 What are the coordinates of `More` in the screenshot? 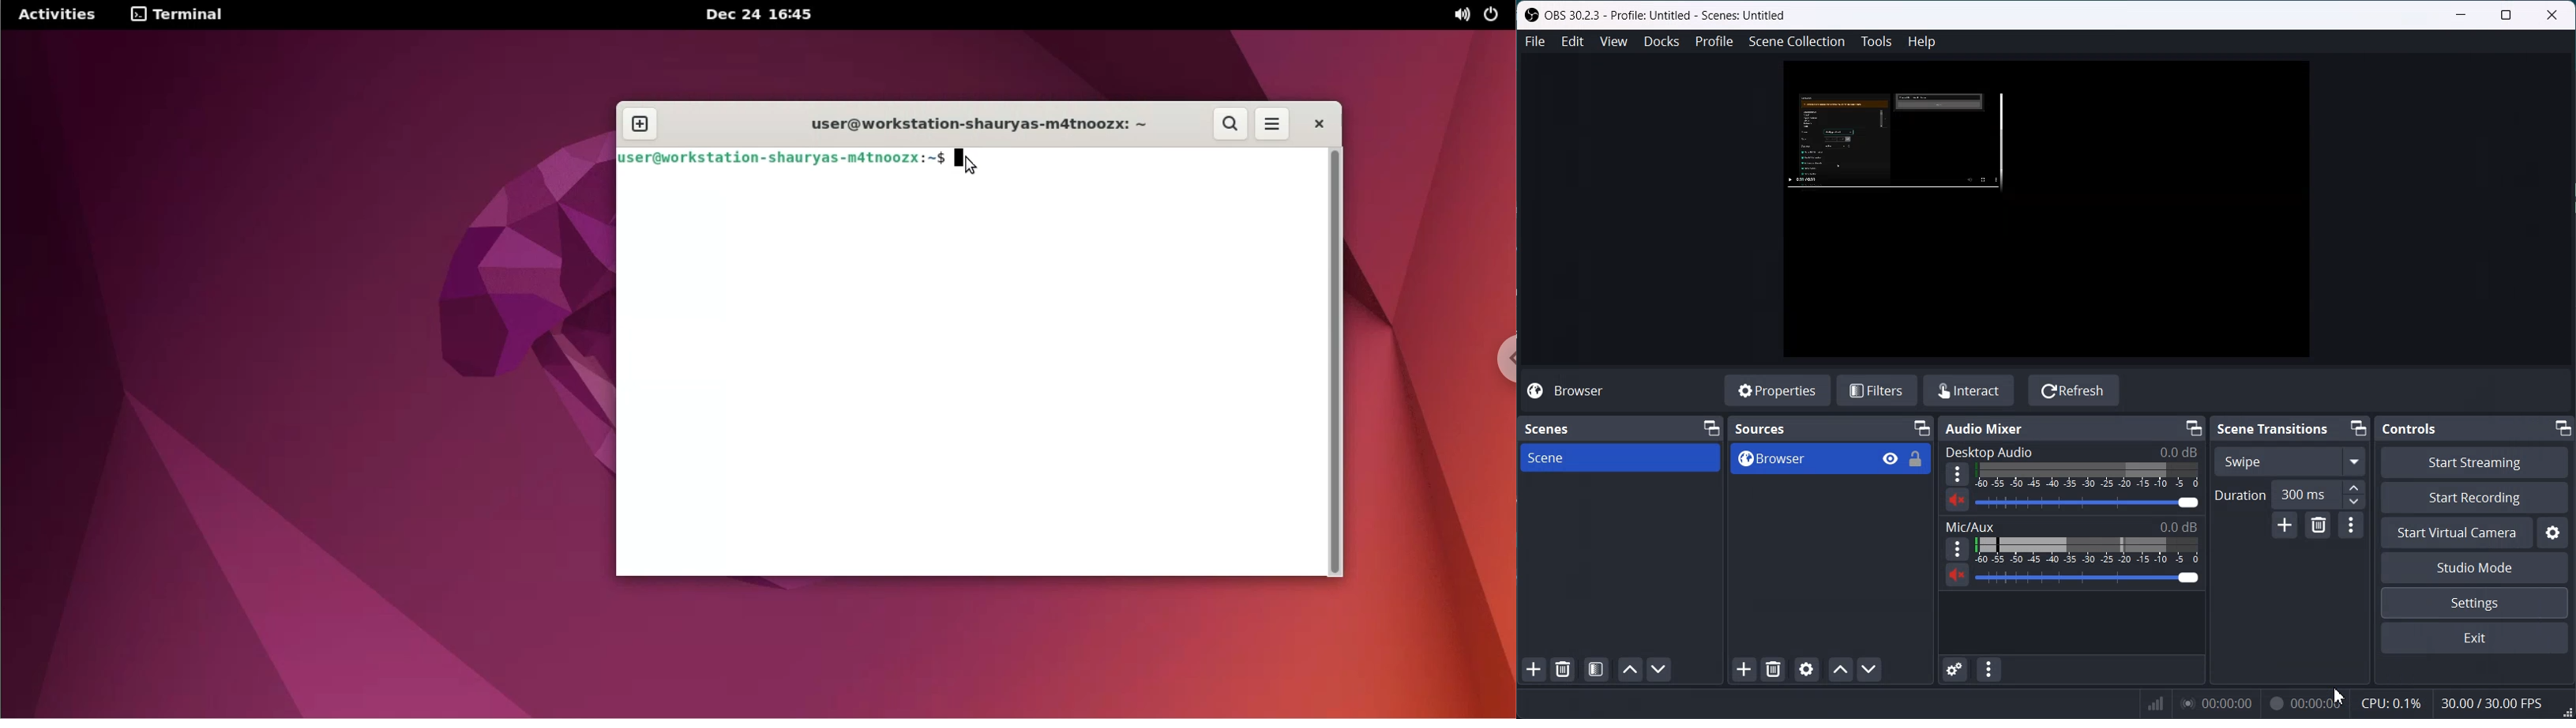 It's located at (1957, 550).